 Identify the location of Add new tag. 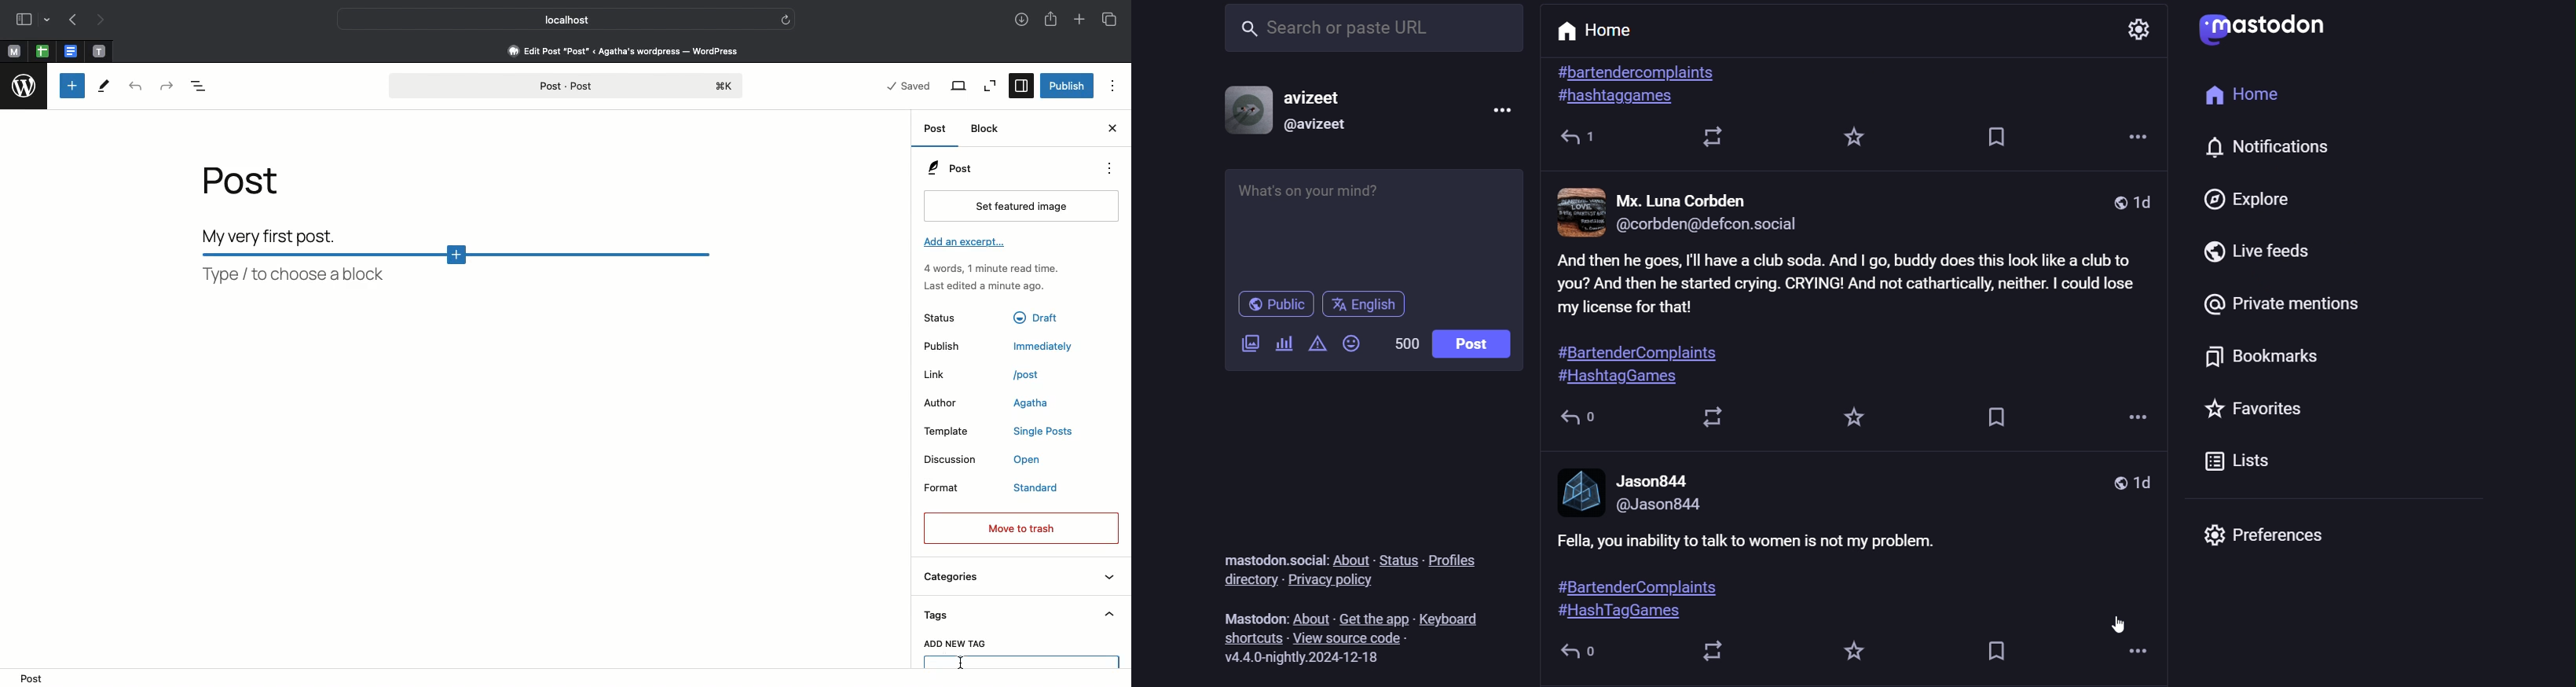
(954, 645).